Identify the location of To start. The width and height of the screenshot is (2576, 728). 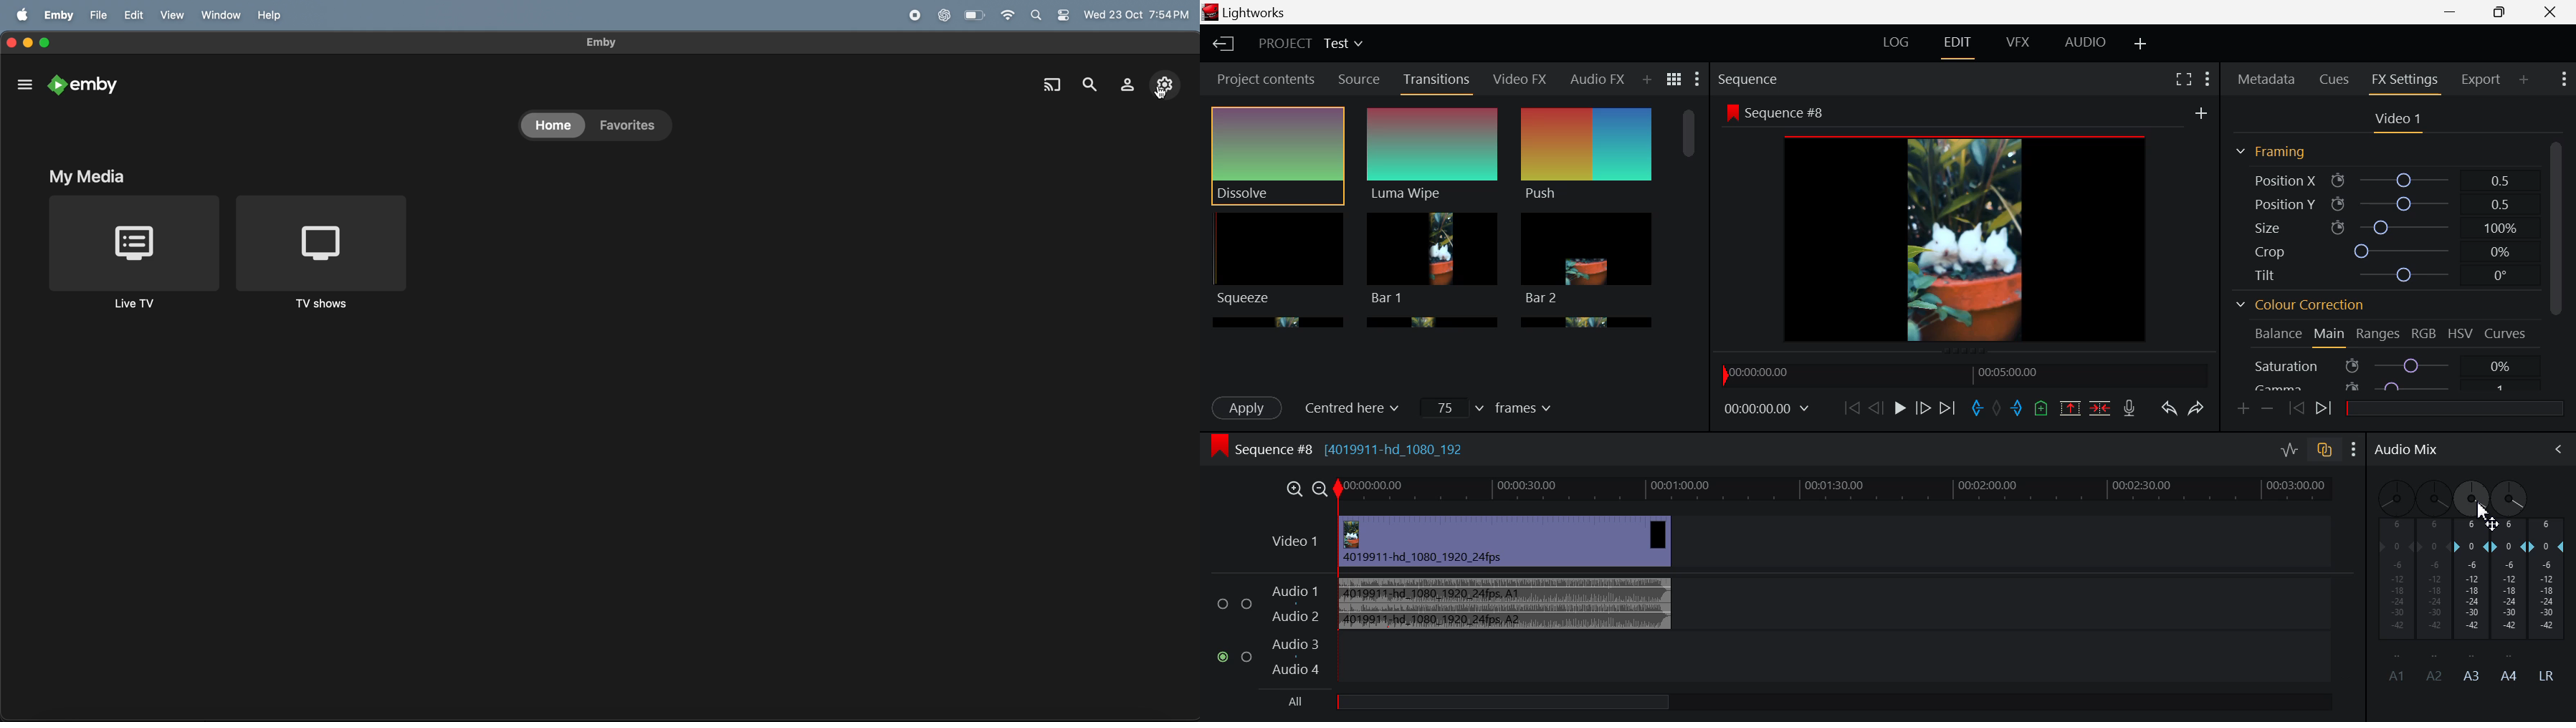
(1851, 408).